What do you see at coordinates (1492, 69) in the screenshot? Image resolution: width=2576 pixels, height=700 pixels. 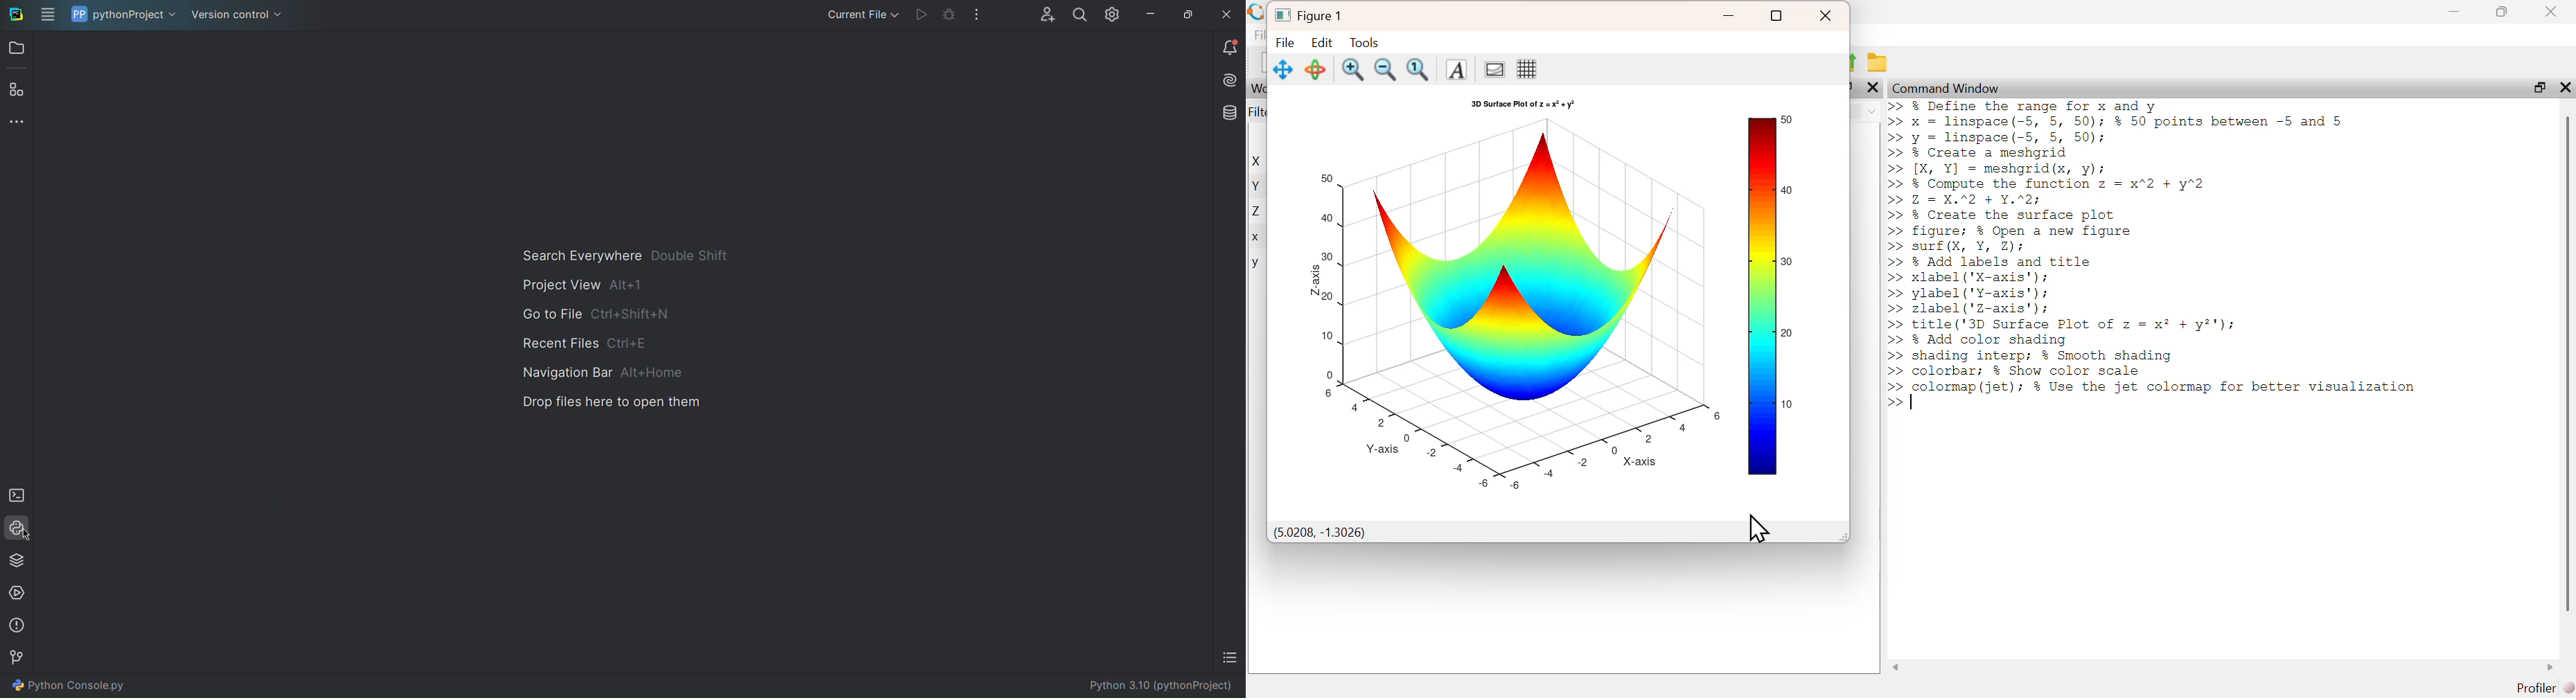 I see `Gradient` at bounding box center [1492, 69].